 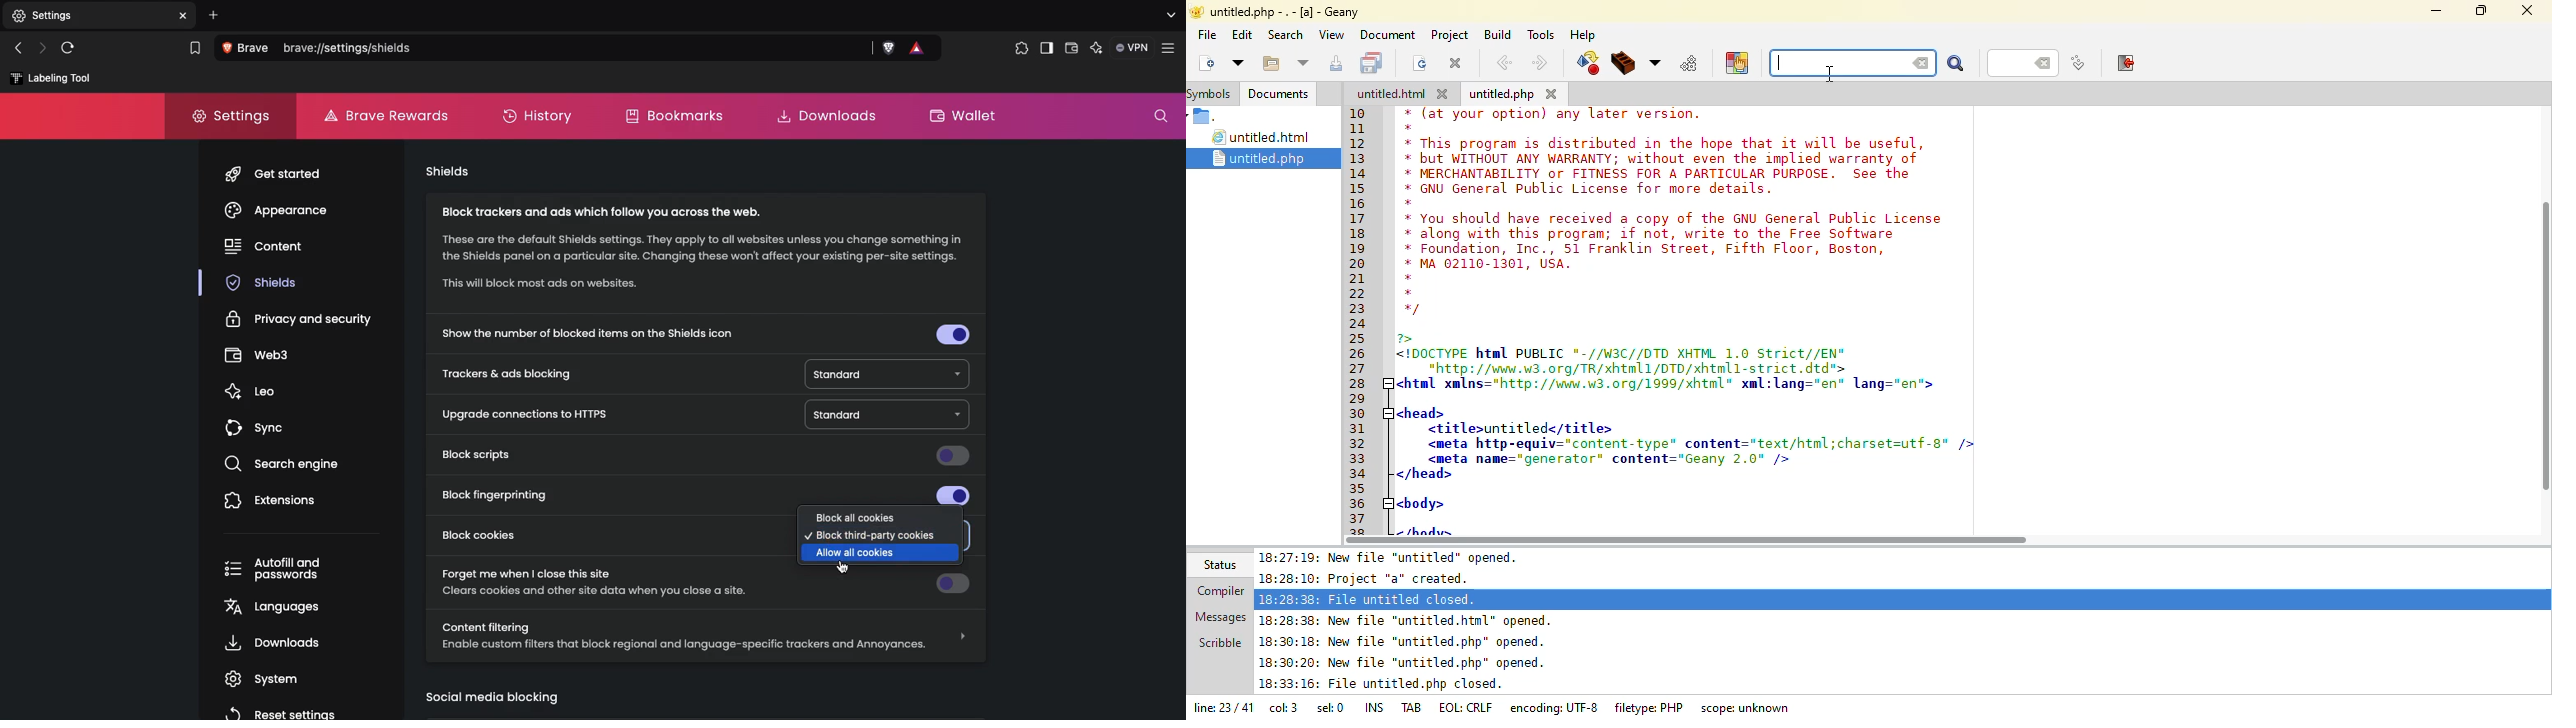 I want to click on scope: unknown, so click(x=1747, y=708).